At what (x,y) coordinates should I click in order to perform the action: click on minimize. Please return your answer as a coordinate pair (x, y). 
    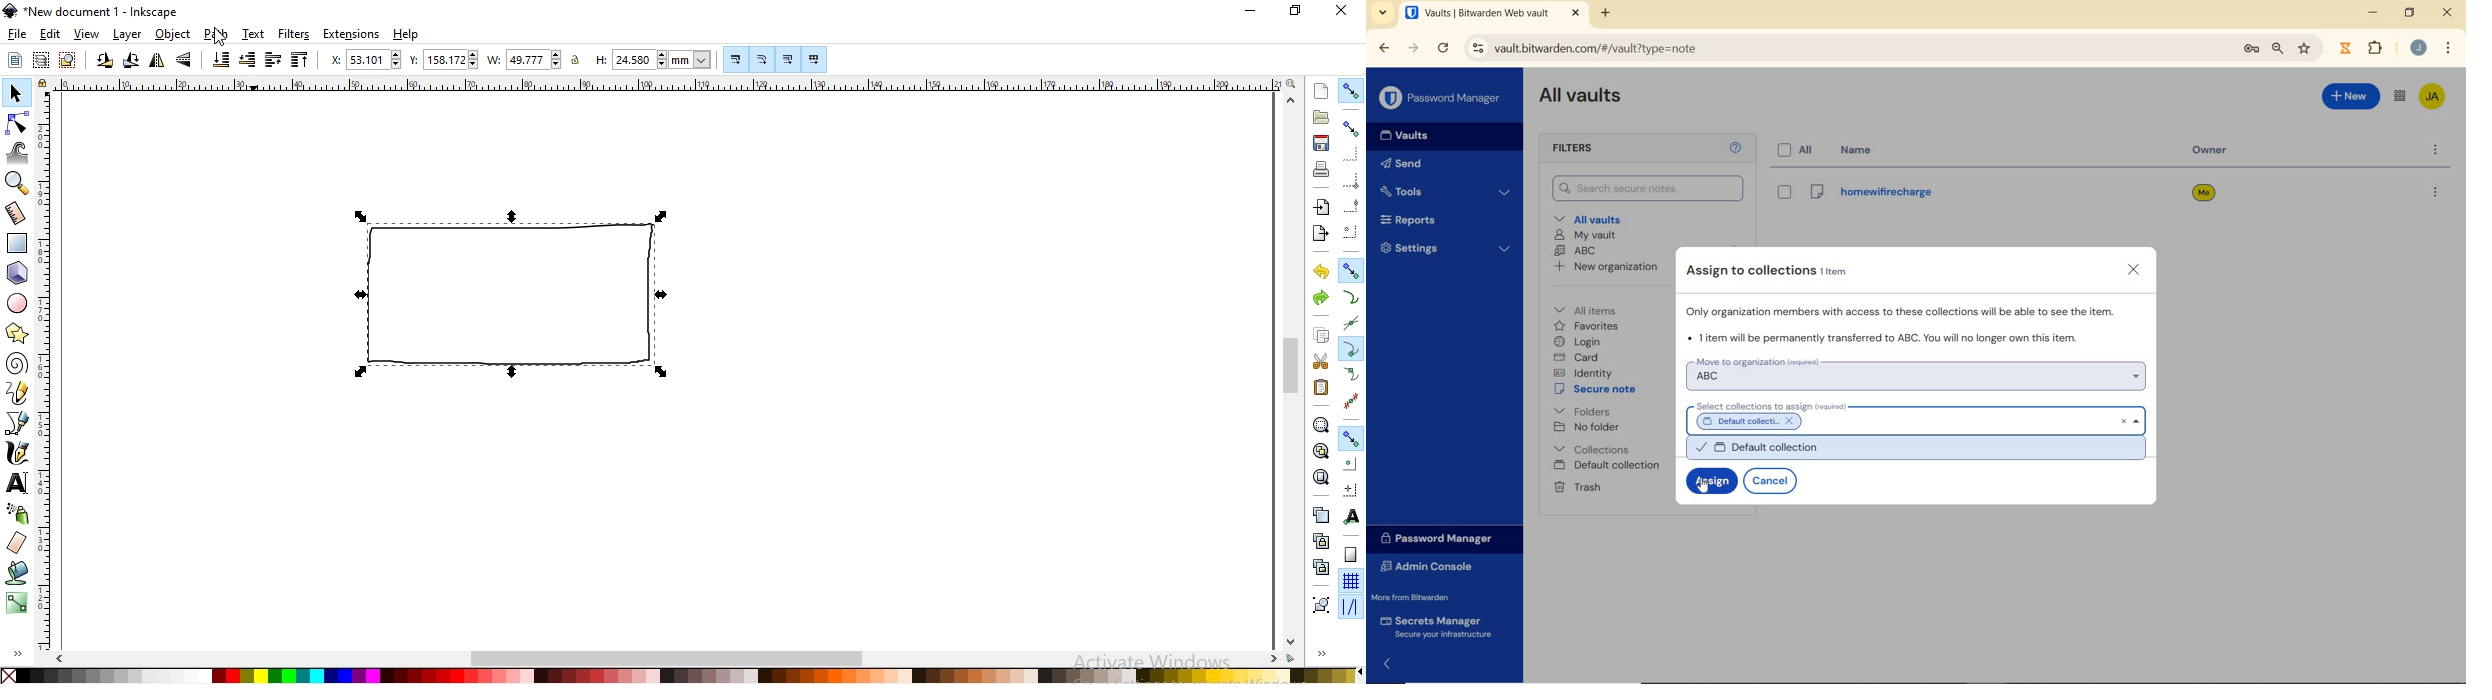
    Looking at the image, I should click on (2374, 12).